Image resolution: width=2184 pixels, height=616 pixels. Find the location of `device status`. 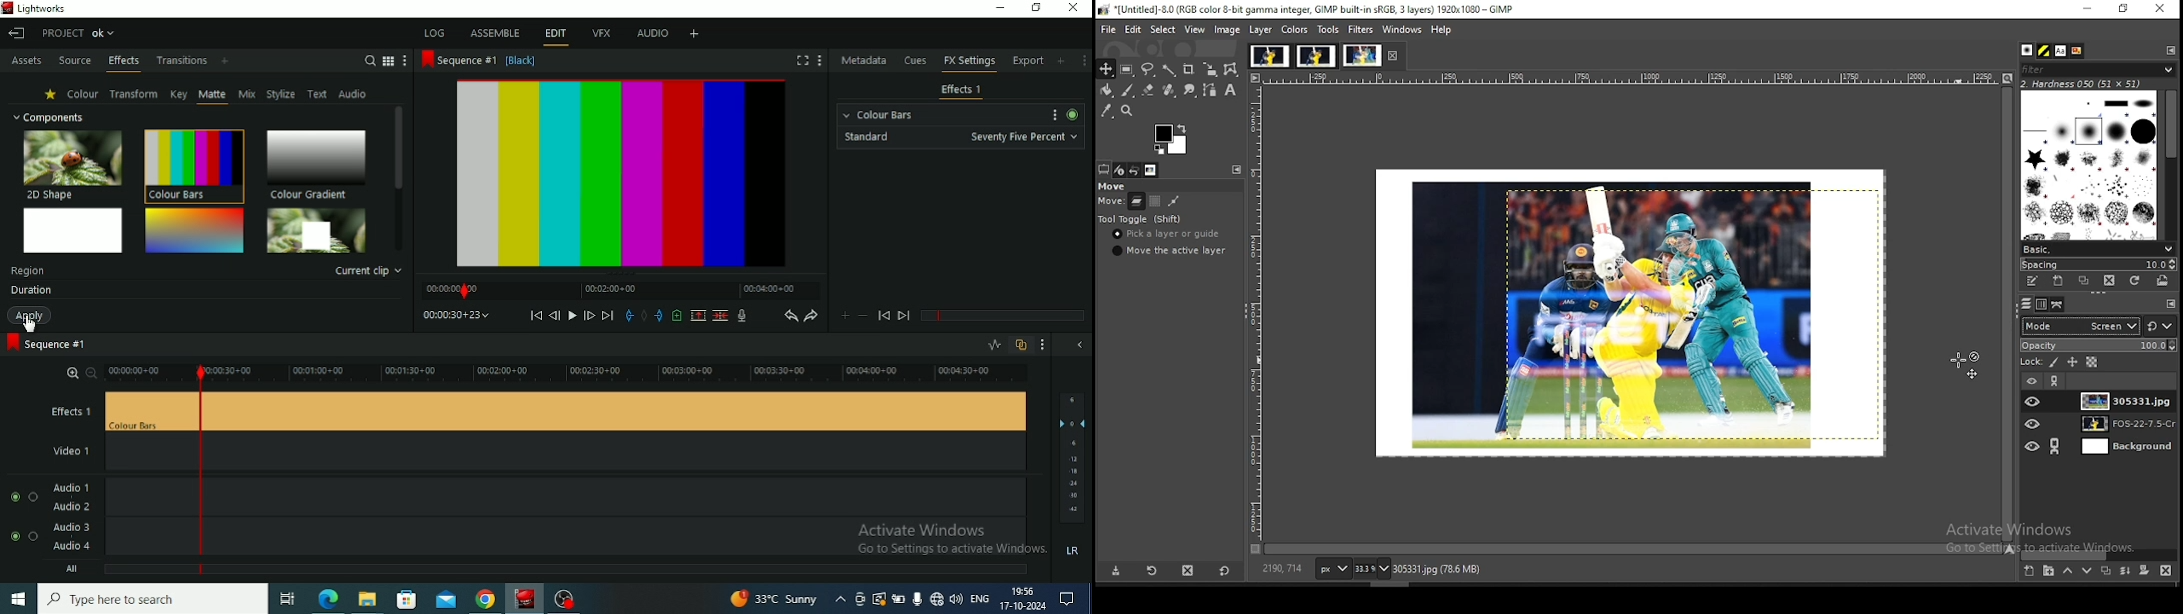

device status is located at coordinates (1119, 170).